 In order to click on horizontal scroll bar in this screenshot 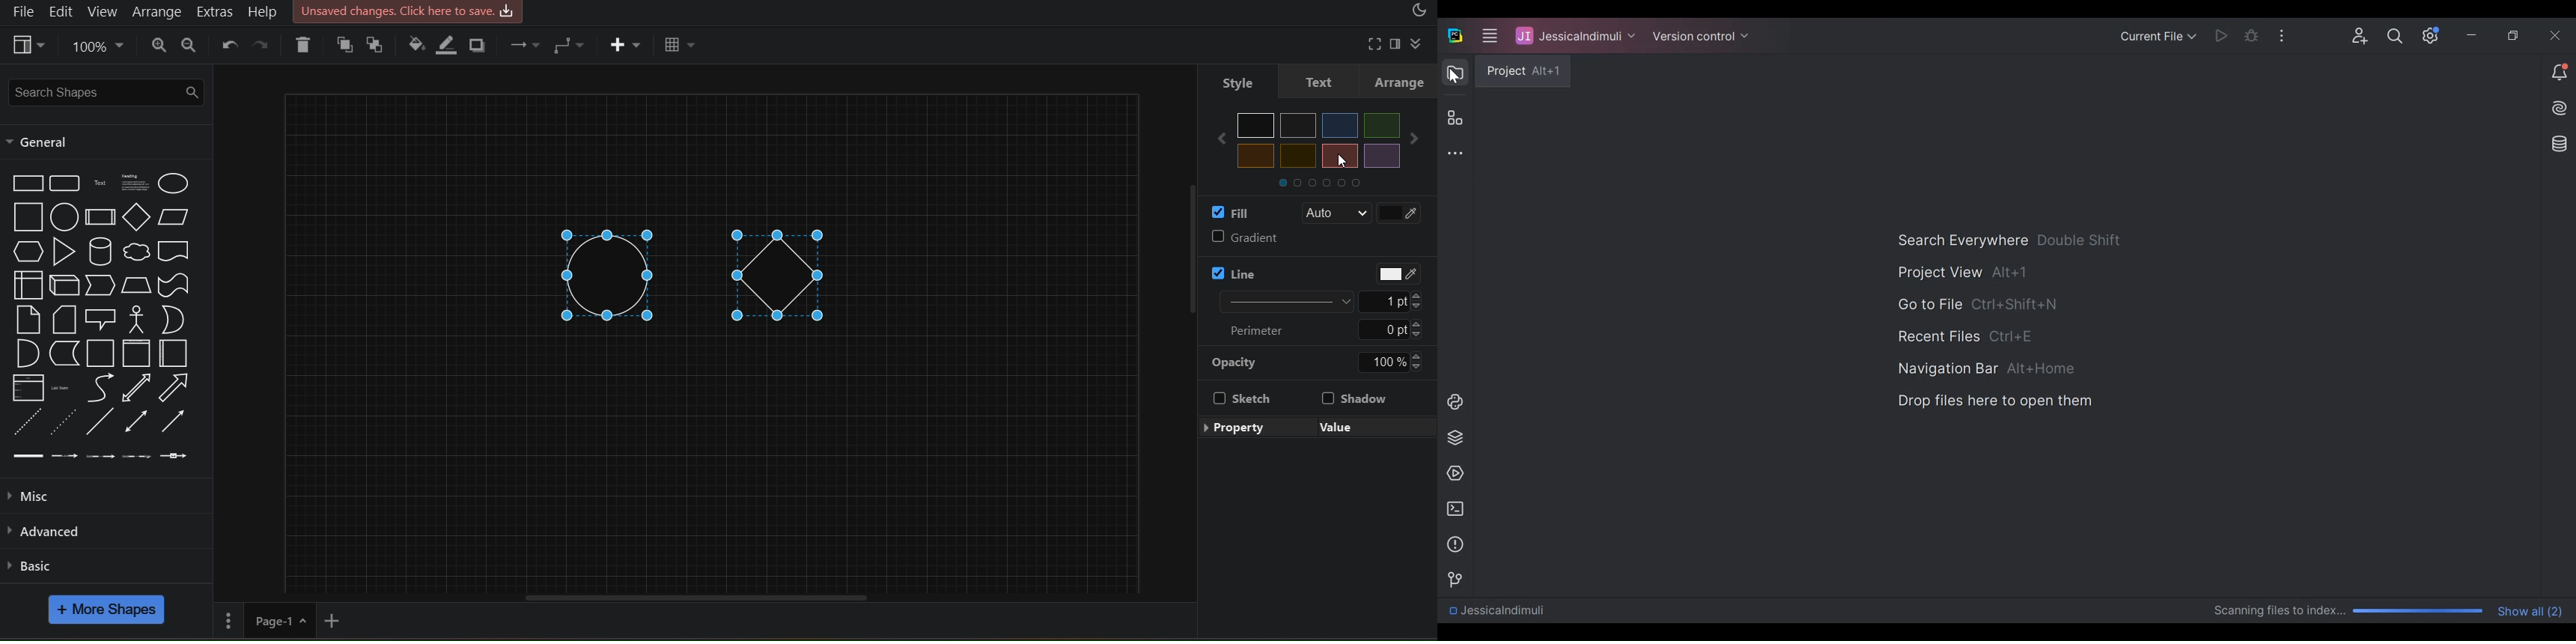, I will do `click(698, 598)`.